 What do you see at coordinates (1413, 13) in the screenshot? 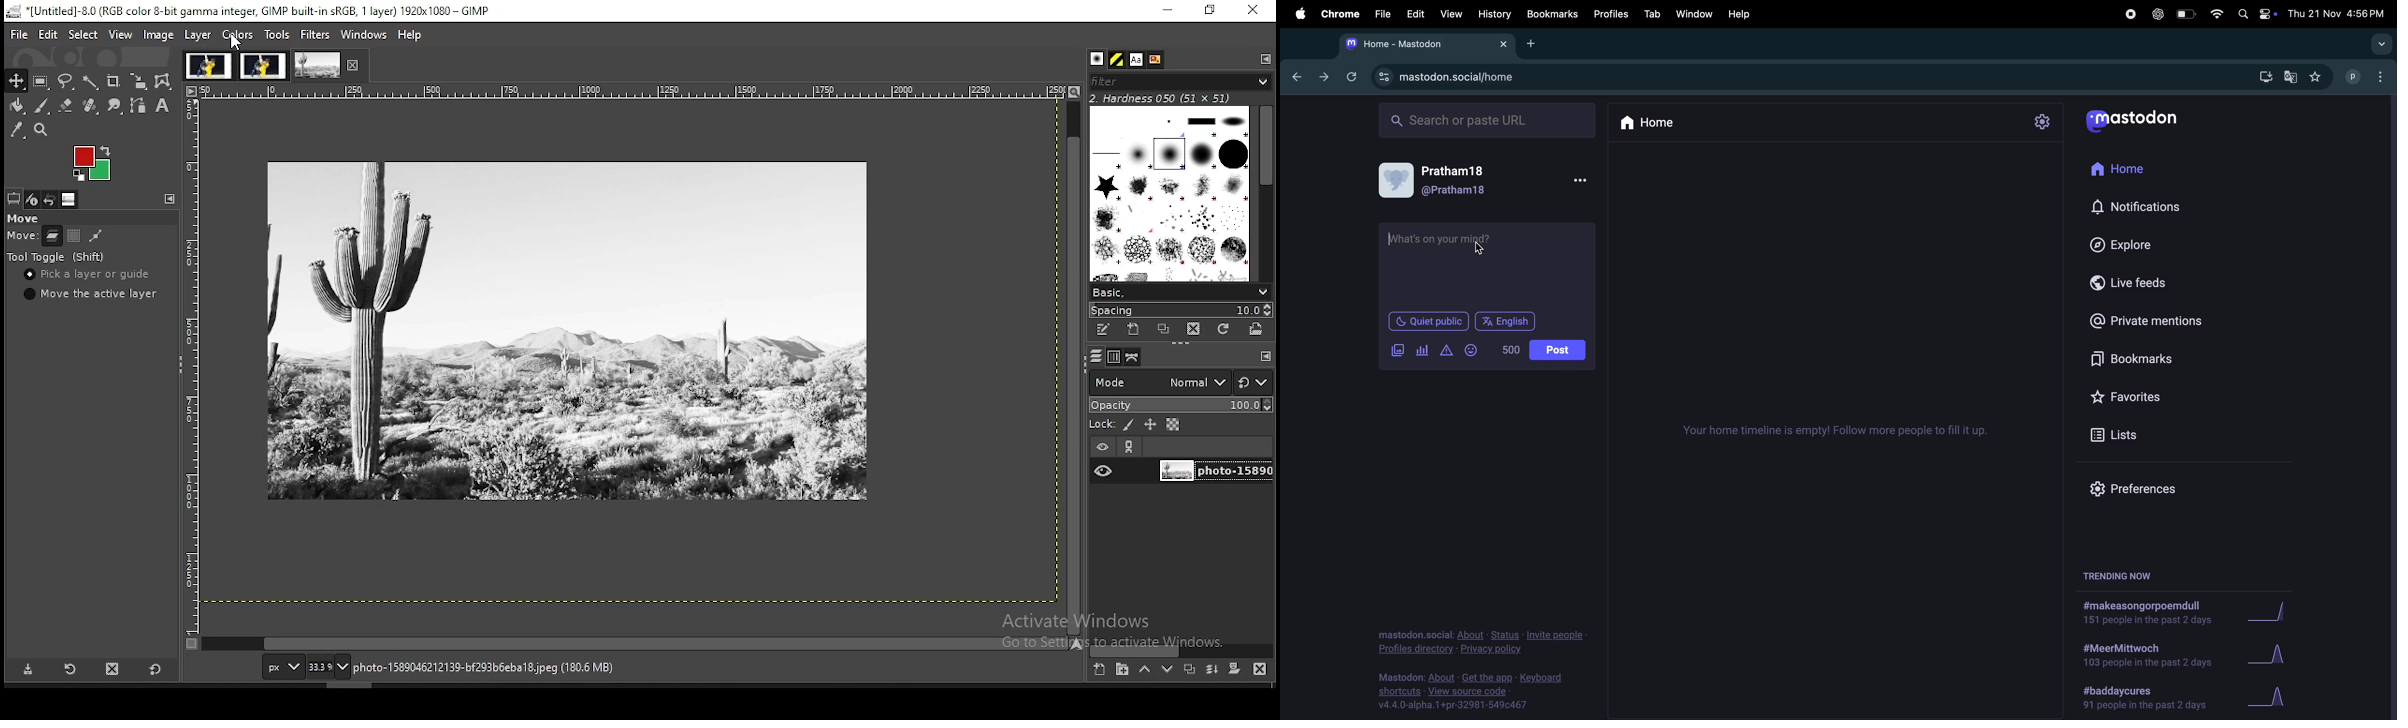
I see `edit` at bounding box center [1413, 13].